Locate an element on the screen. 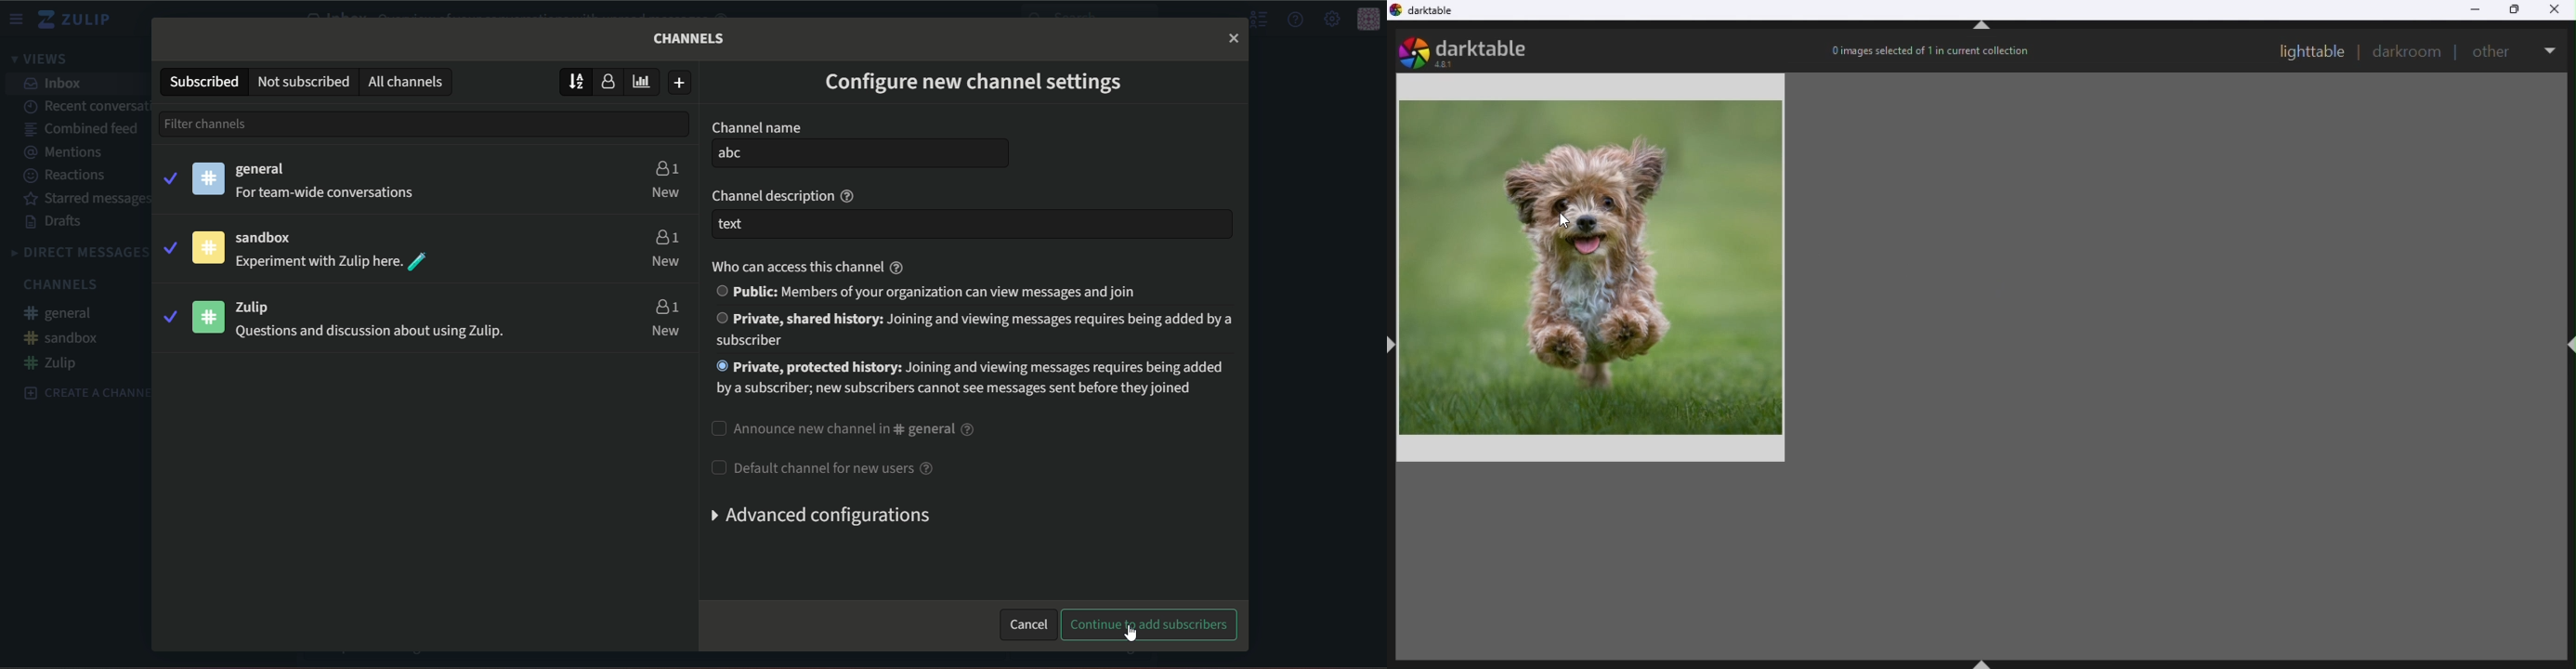 The image size is (2576, 672). ctrl+shift+l is located at coordinates (1394, 345).